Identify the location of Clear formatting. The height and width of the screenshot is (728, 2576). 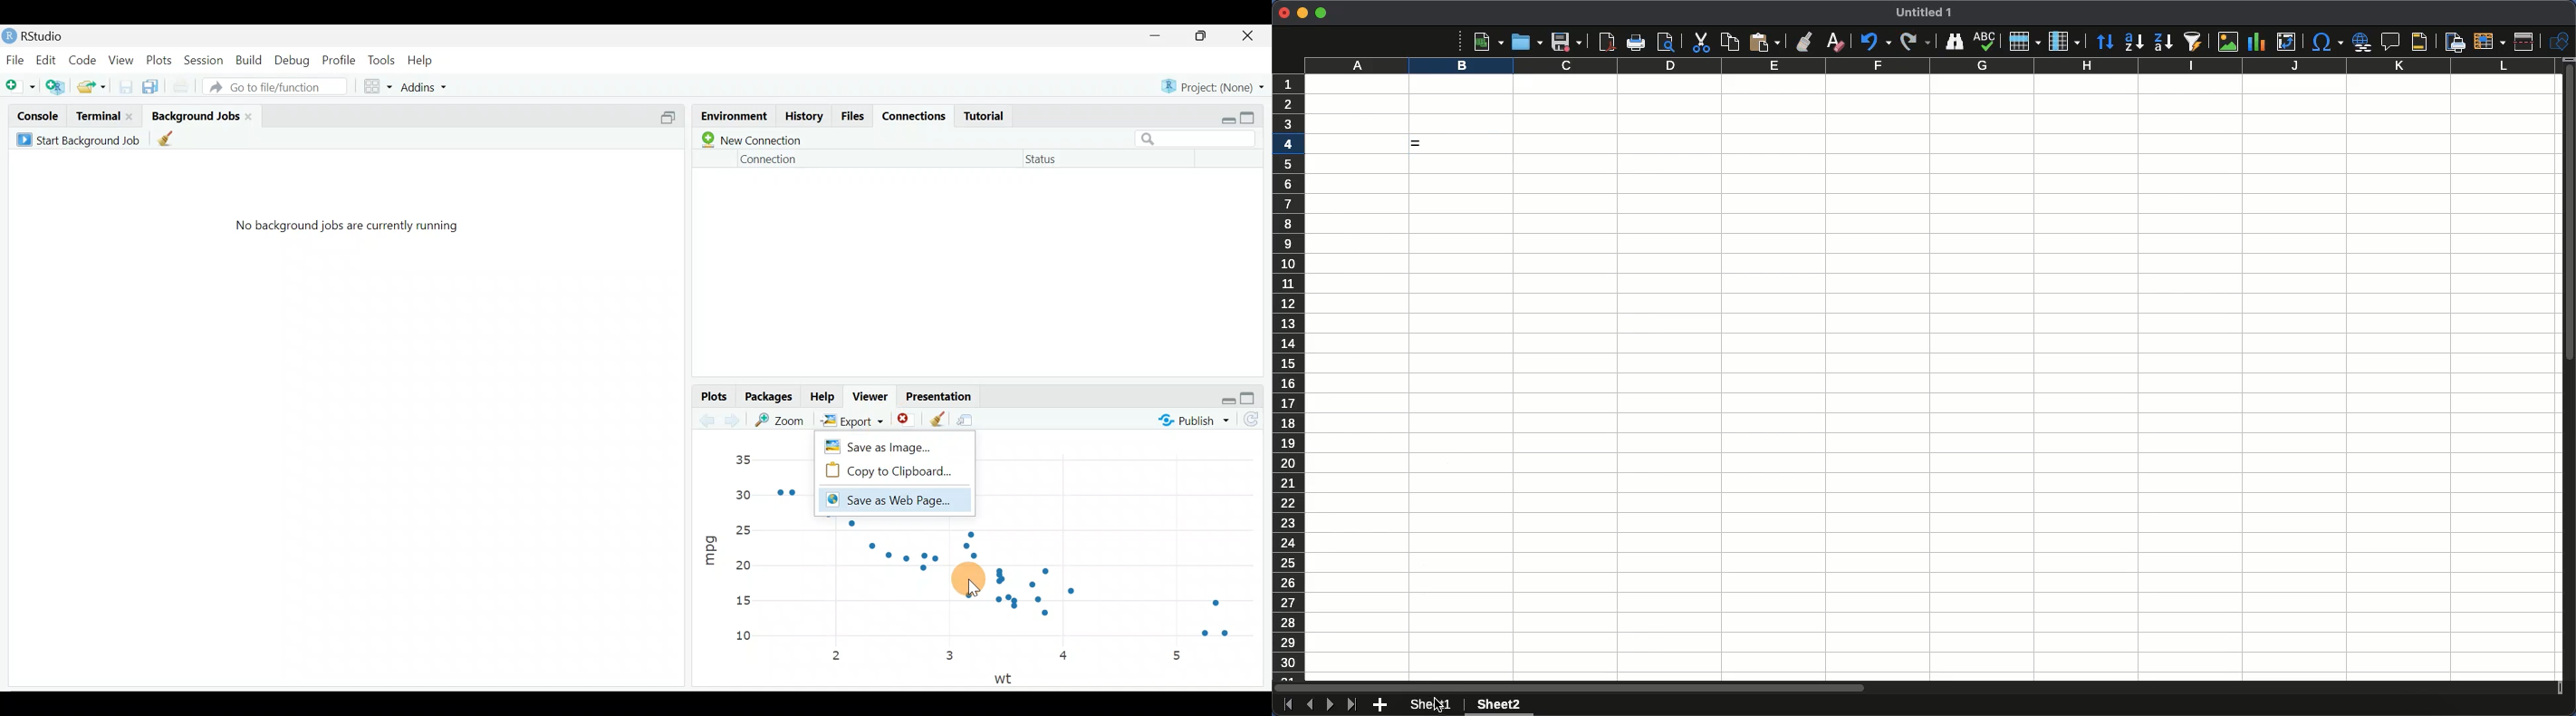
(1836, 41).